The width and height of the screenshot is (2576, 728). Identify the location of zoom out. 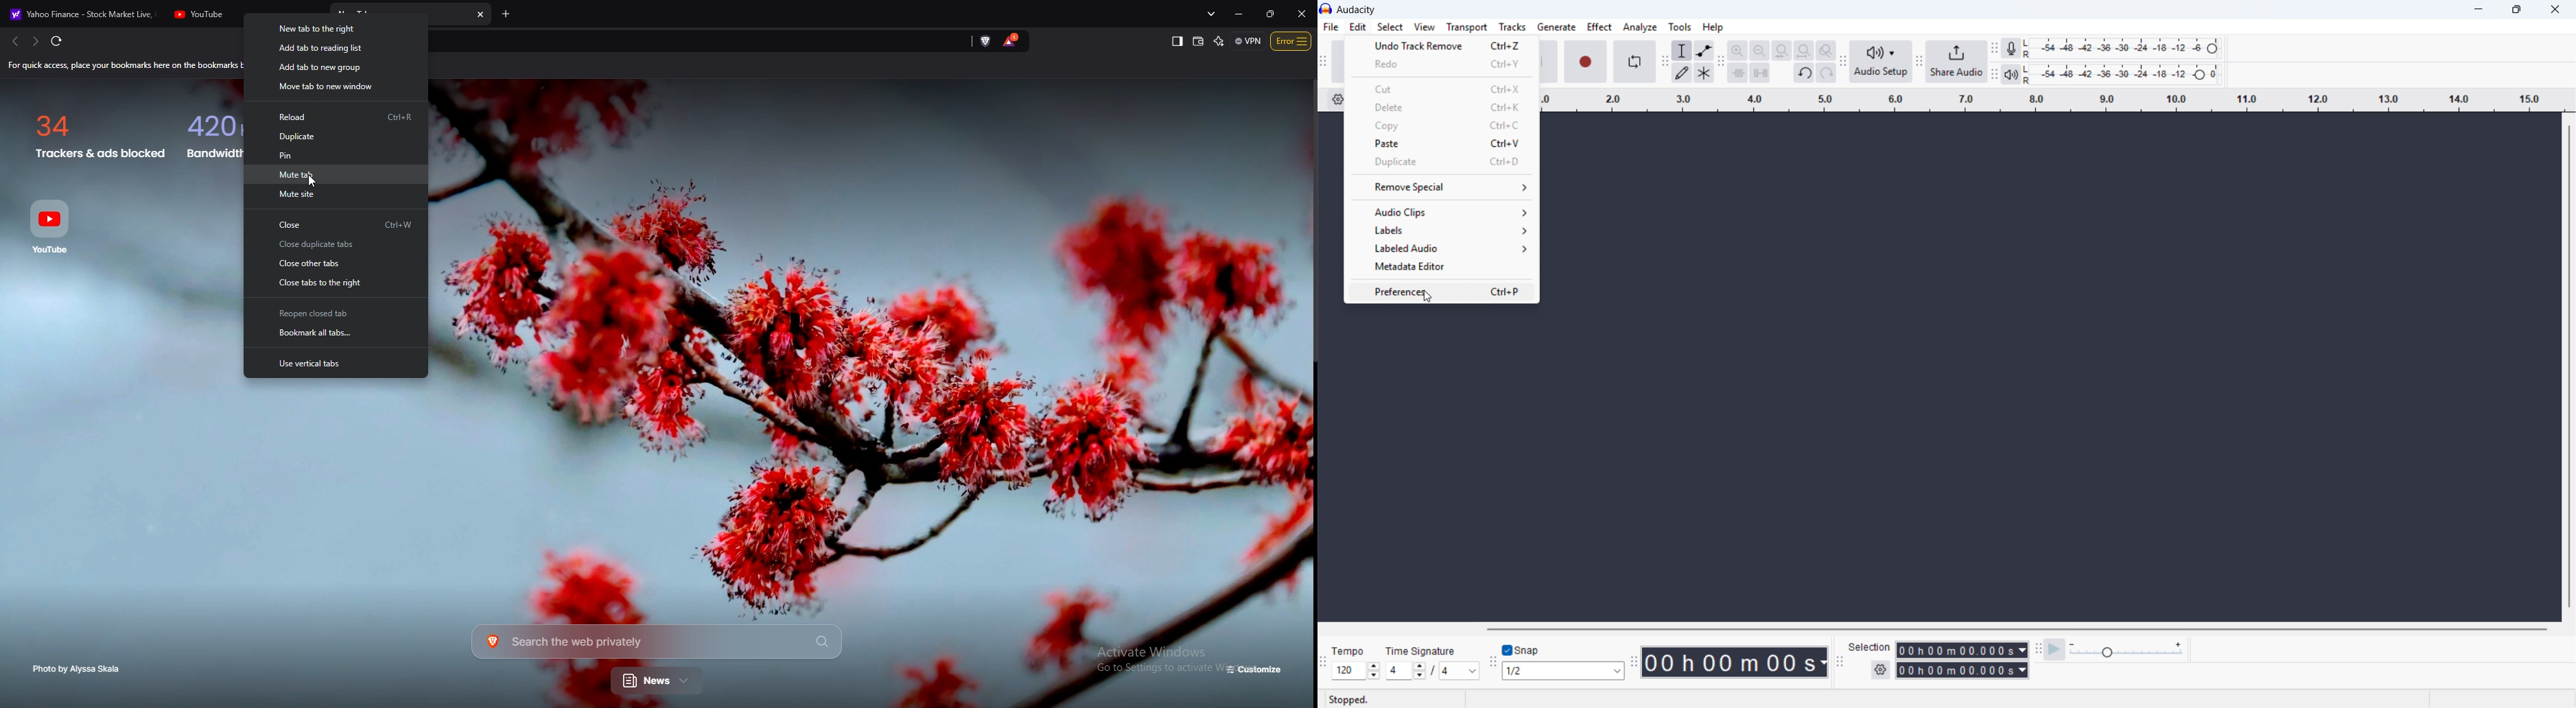
(1759, 50).